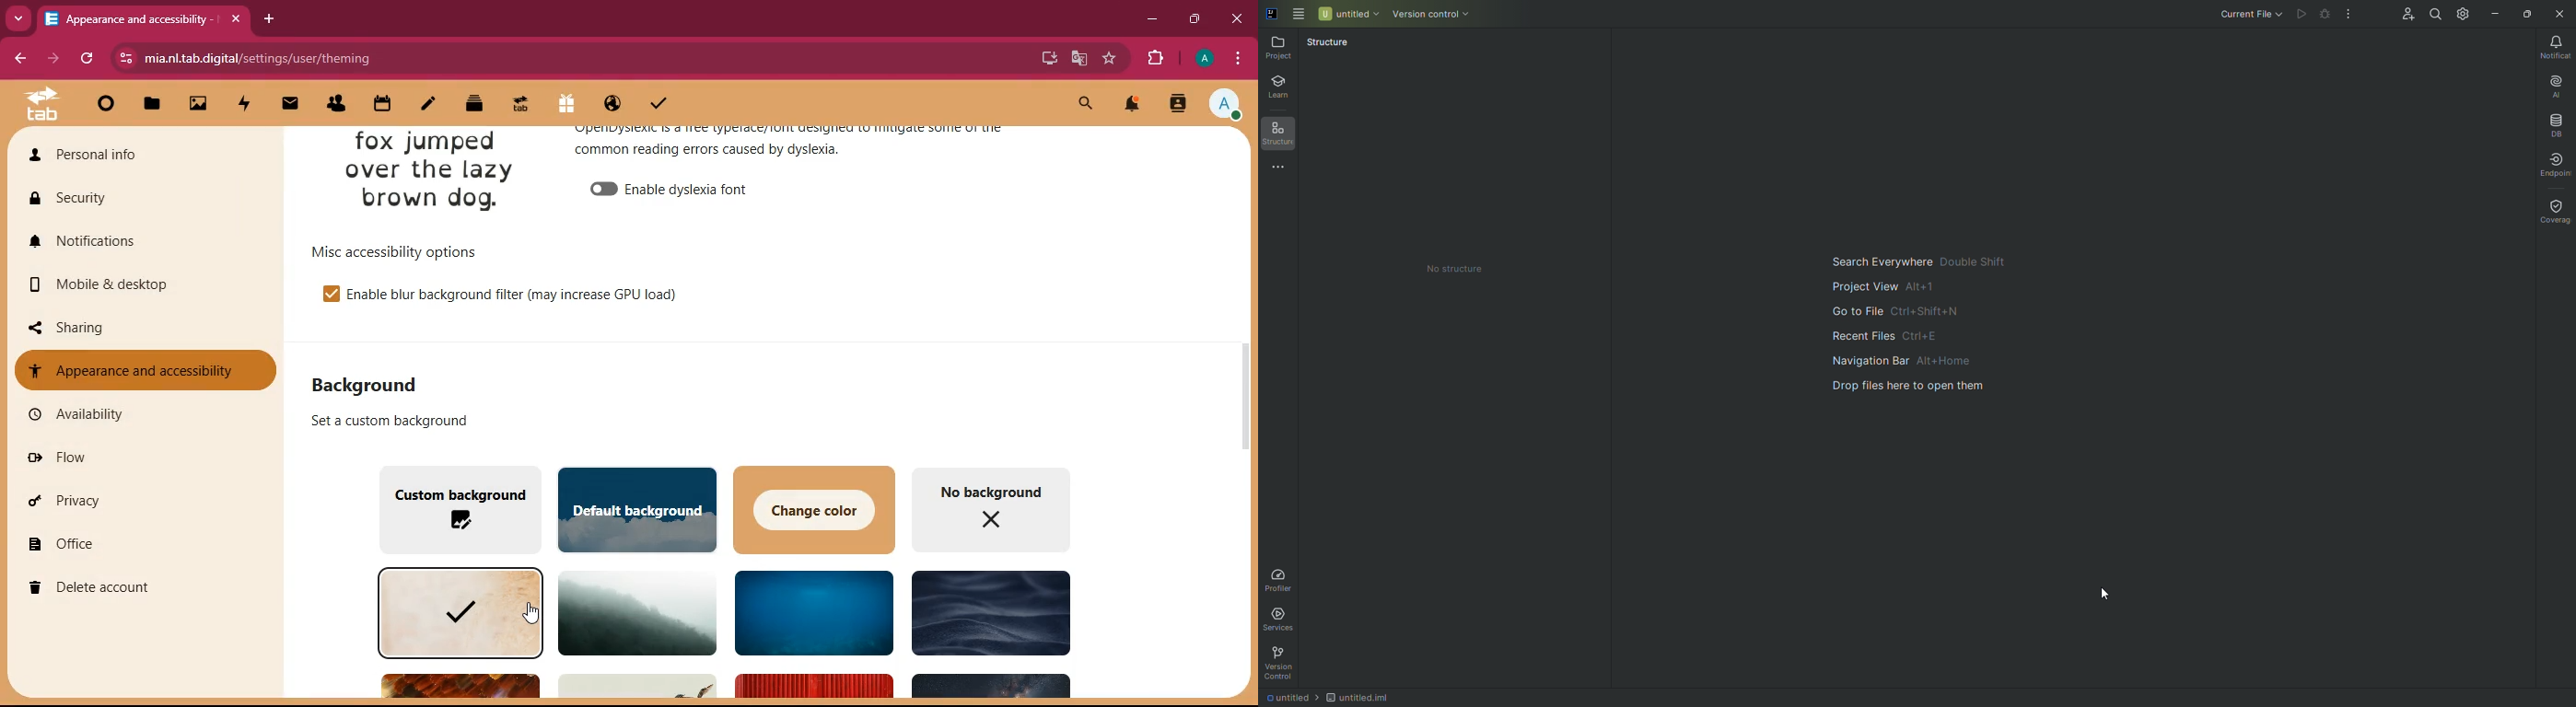 The image size is (2576, 728). Describe the element at coordinates (2327, 12) in the screenshot. I see `Cannot run file` at that location.